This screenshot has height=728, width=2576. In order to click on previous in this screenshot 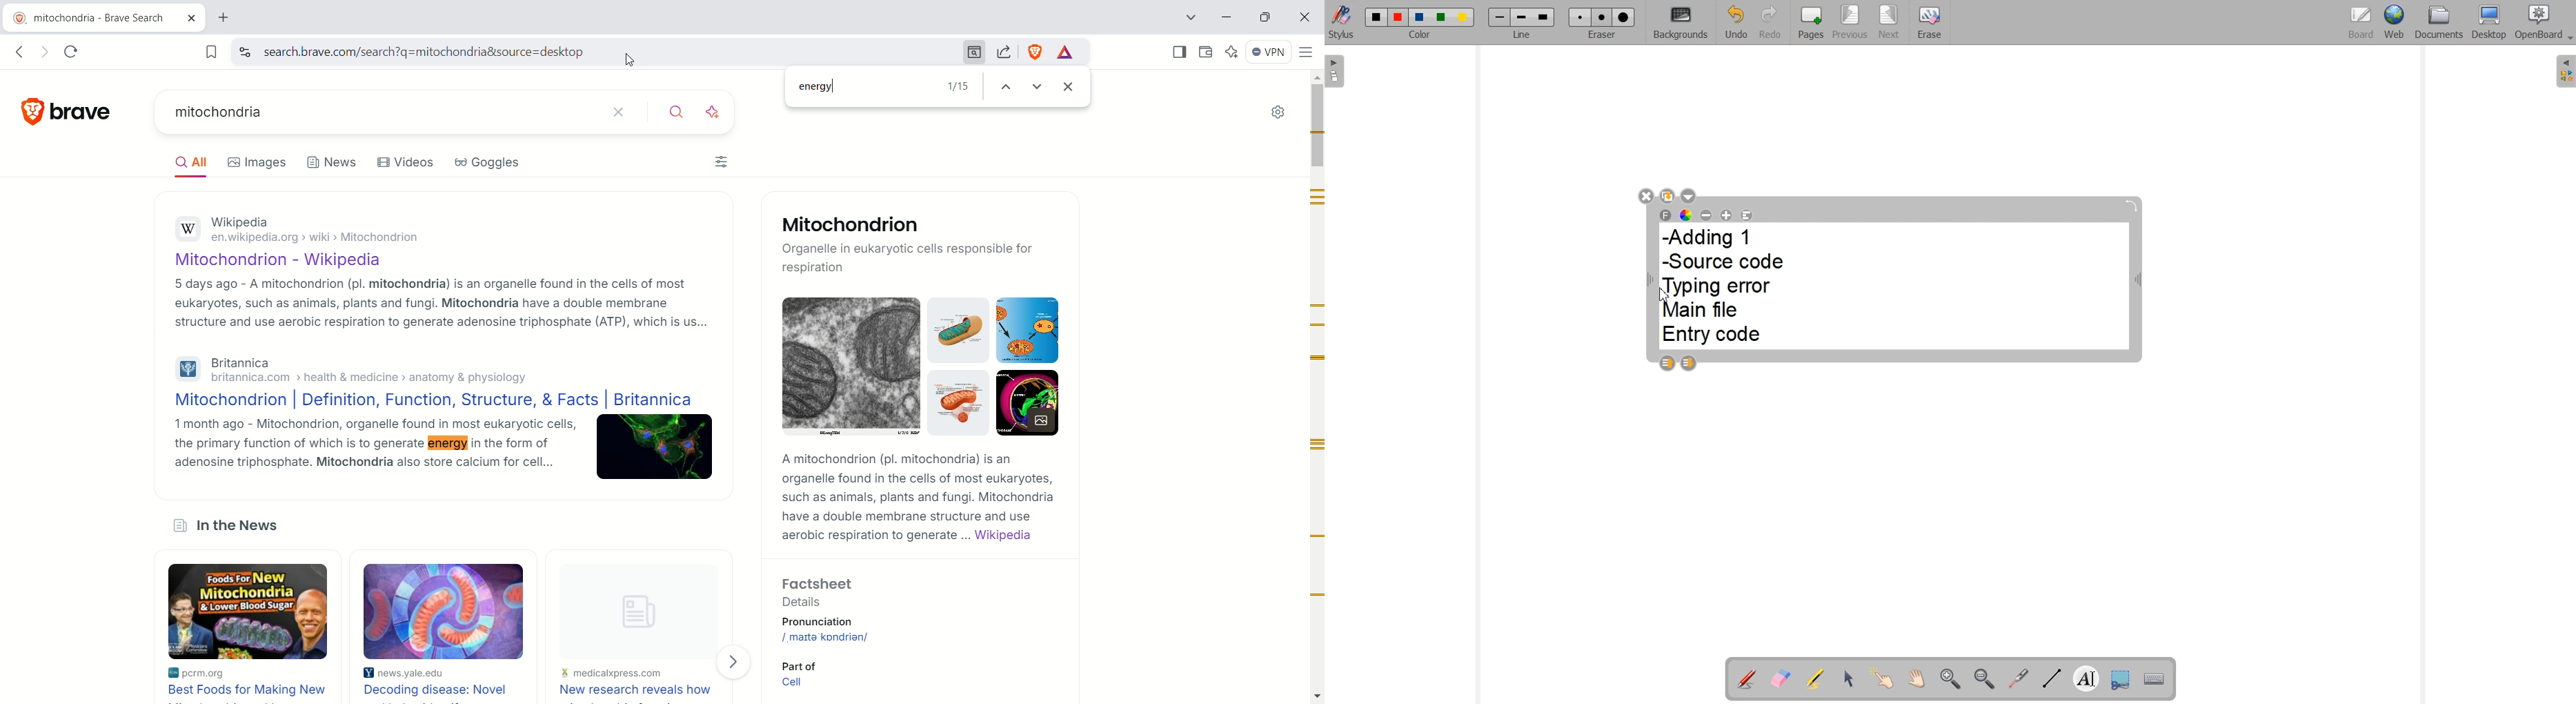, I will do `click(1007, 88)`.